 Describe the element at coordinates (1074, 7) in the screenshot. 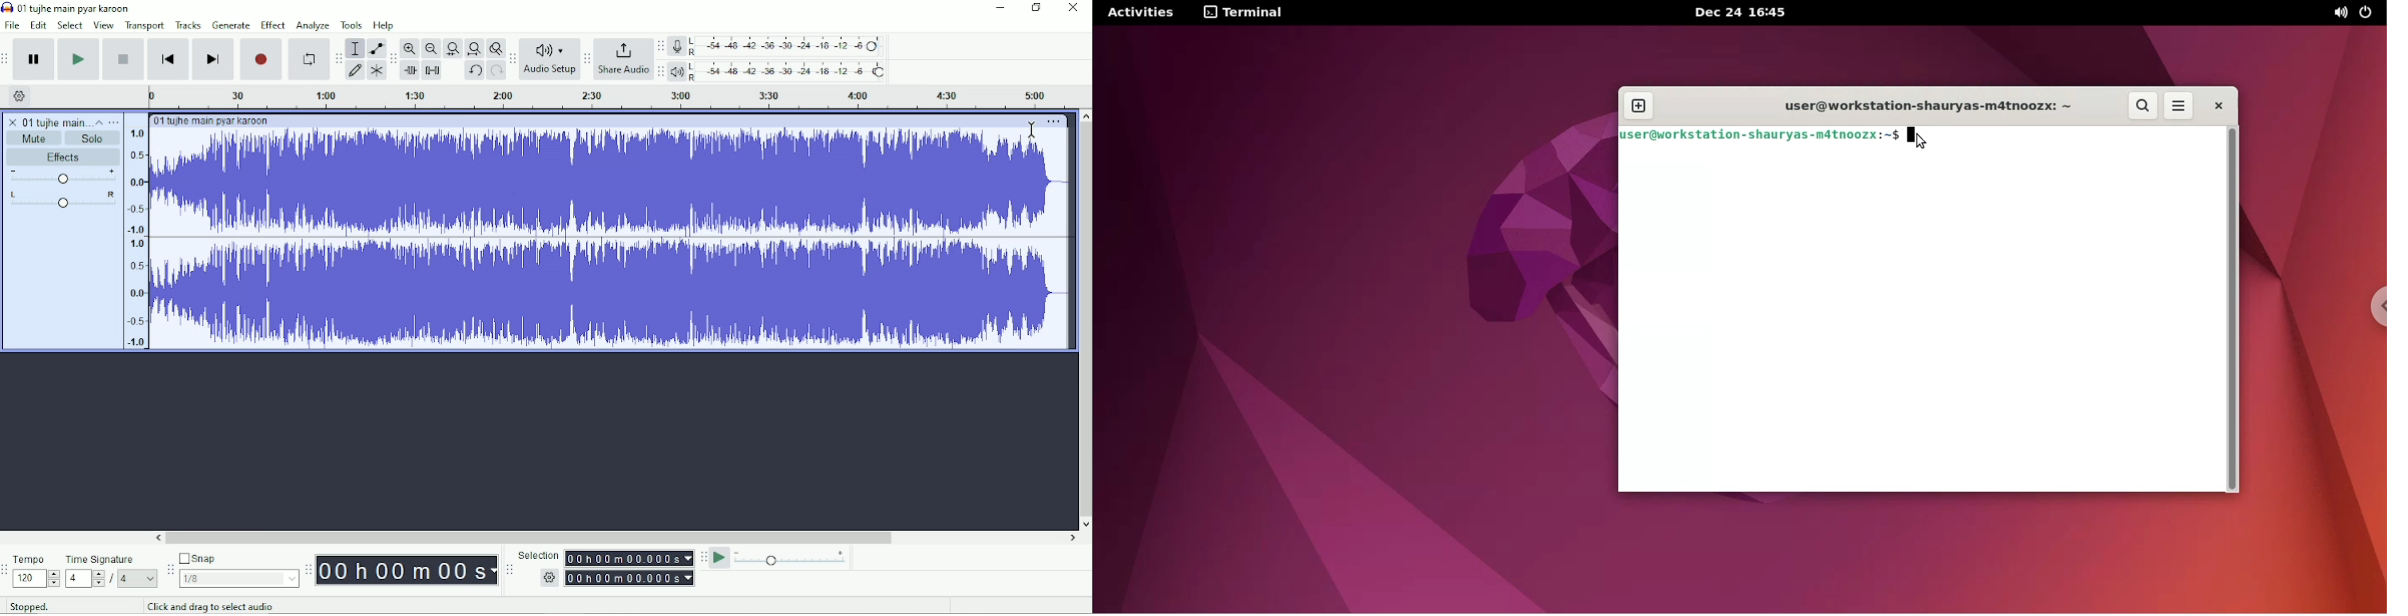

I see `Close` at that location.